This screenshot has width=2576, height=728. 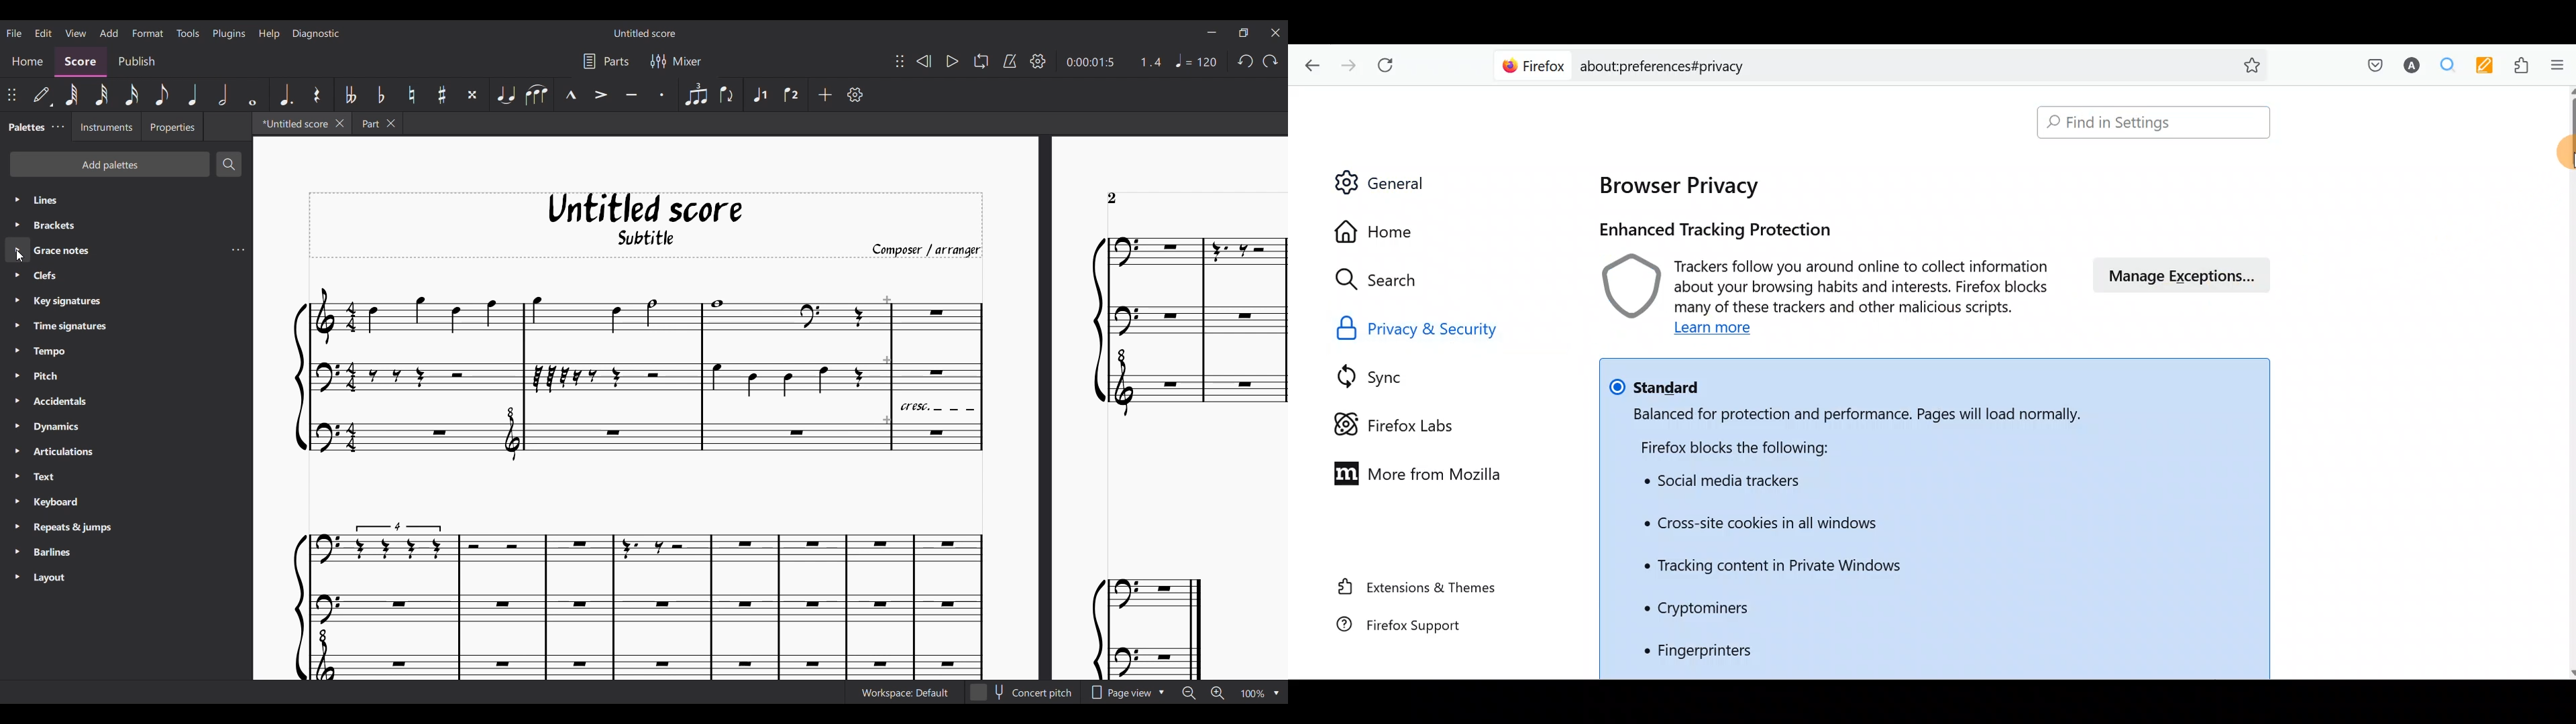 What do you see at coordinates (1387, 231) in the screenshot?
I see `Home` at bounding box center [1387, 231].